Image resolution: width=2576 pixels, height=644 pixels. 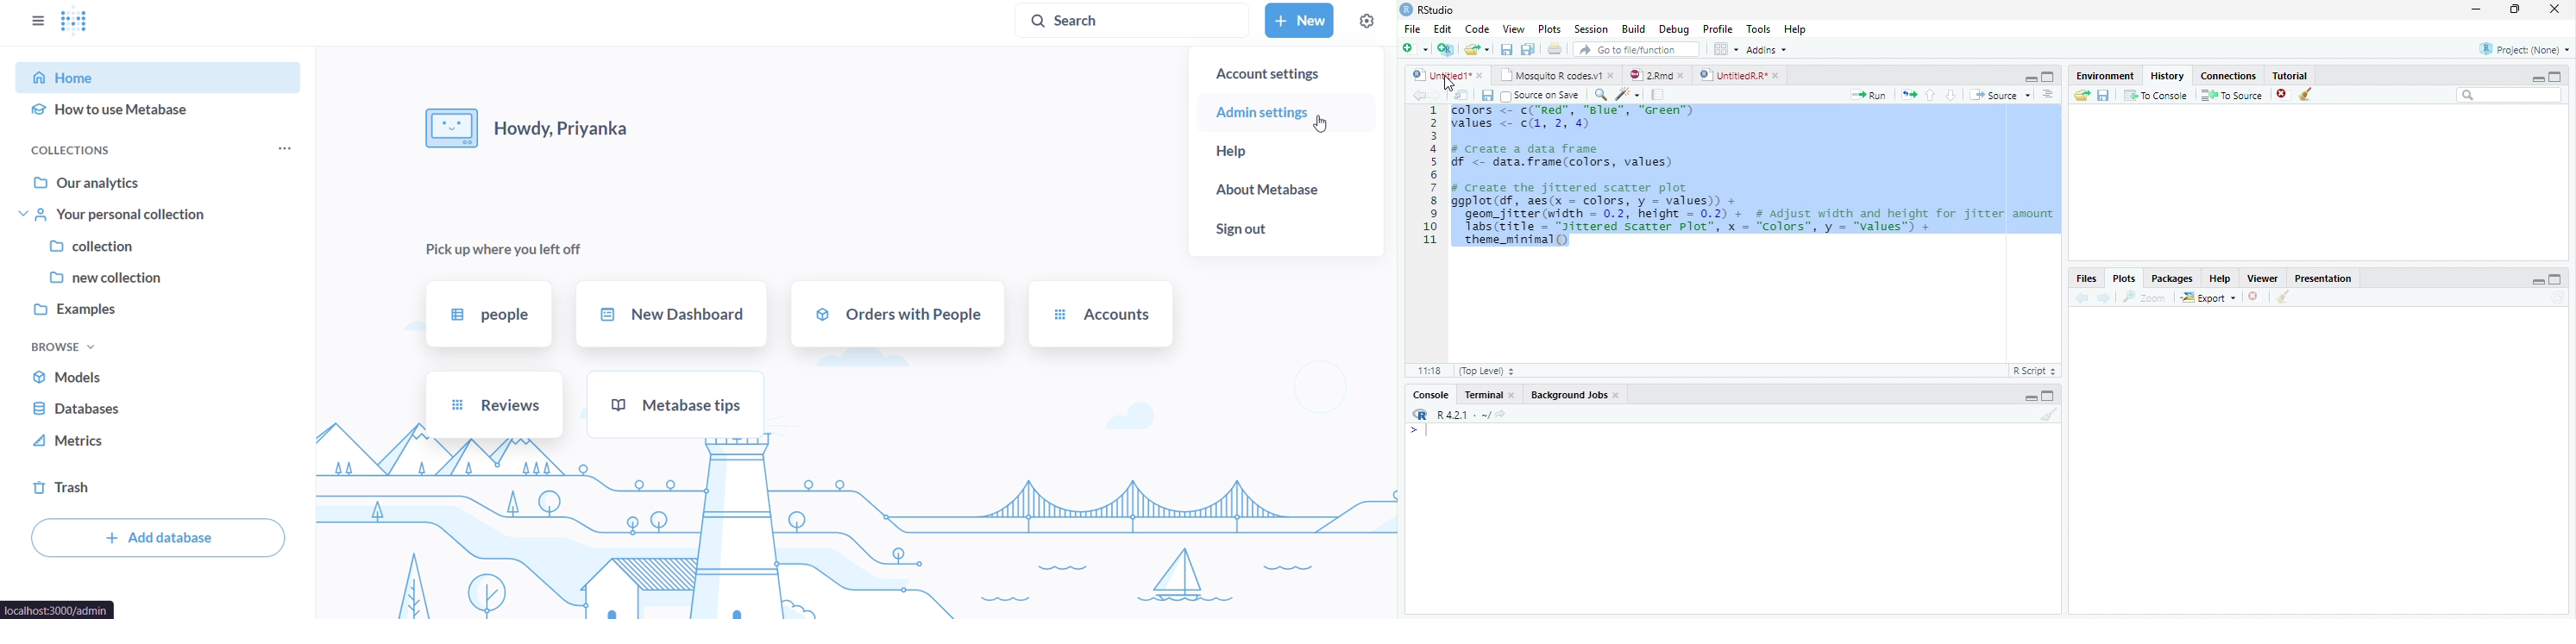 I want to click on database, so click(x=156, y=410).